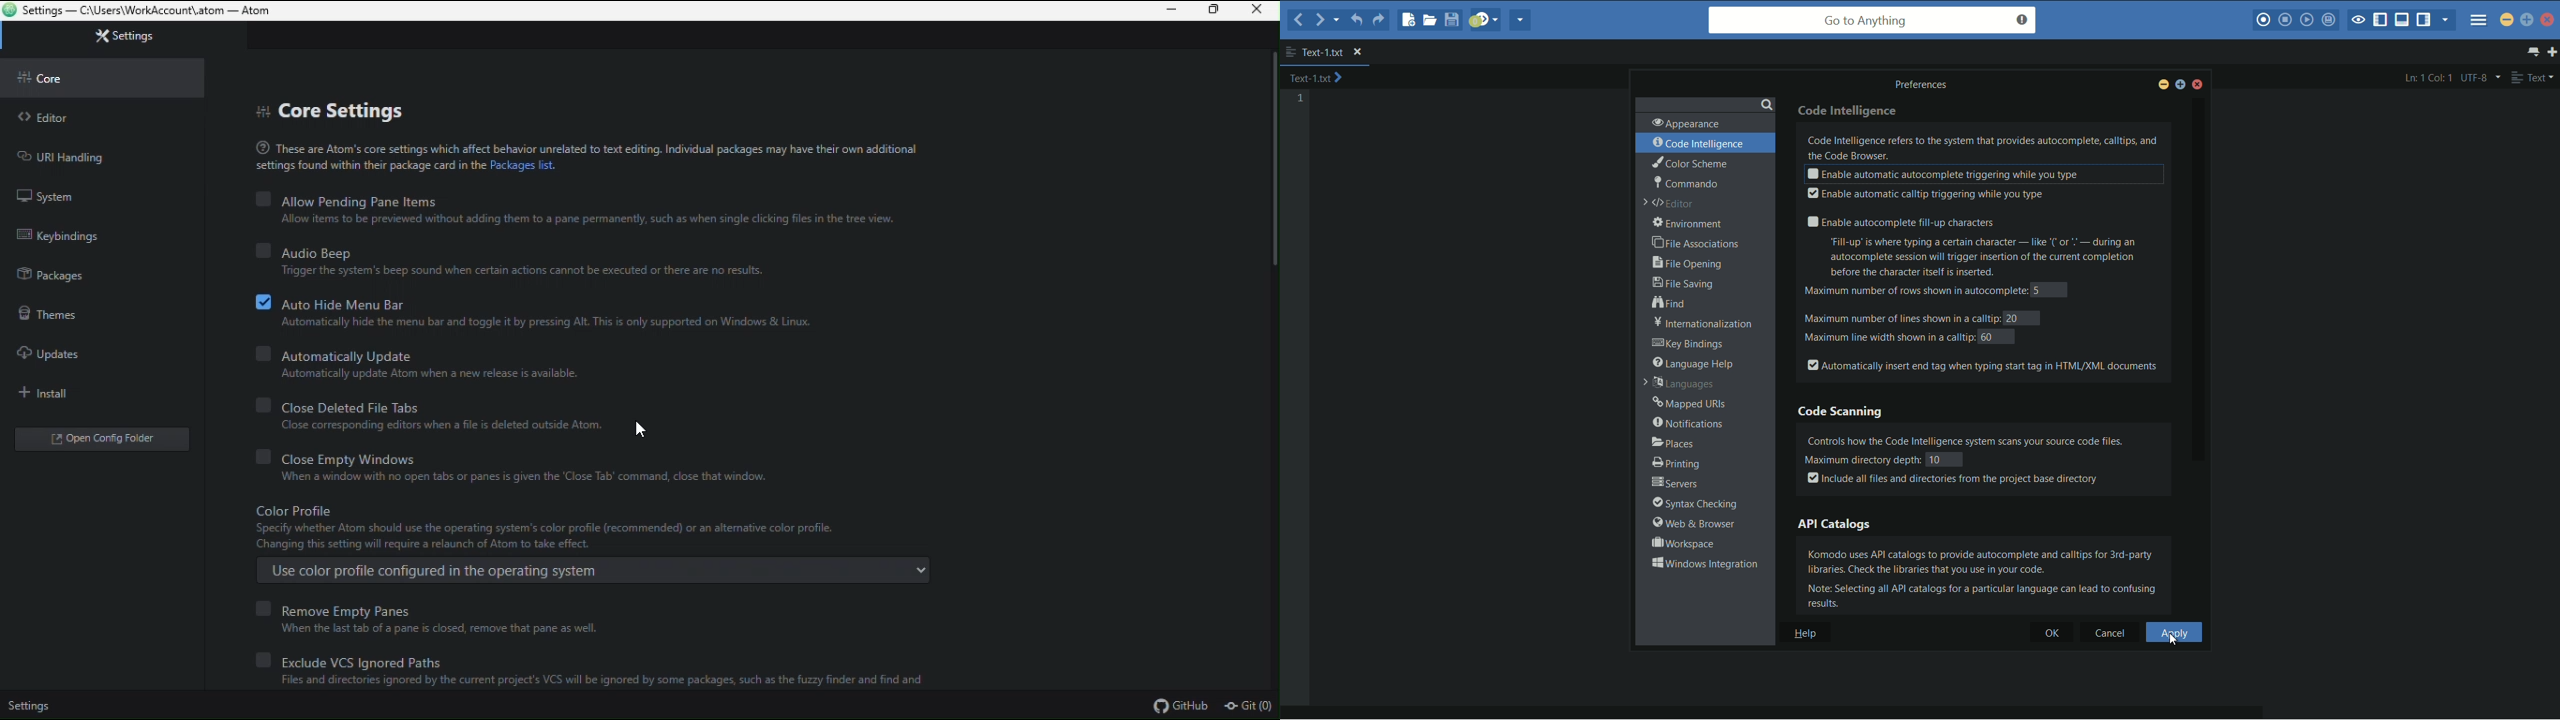 The image size is (2576, 728). What do you see at coordinates (1675, 484) in the screenshot?
I see `servers` at bounding box center [1675, 484].